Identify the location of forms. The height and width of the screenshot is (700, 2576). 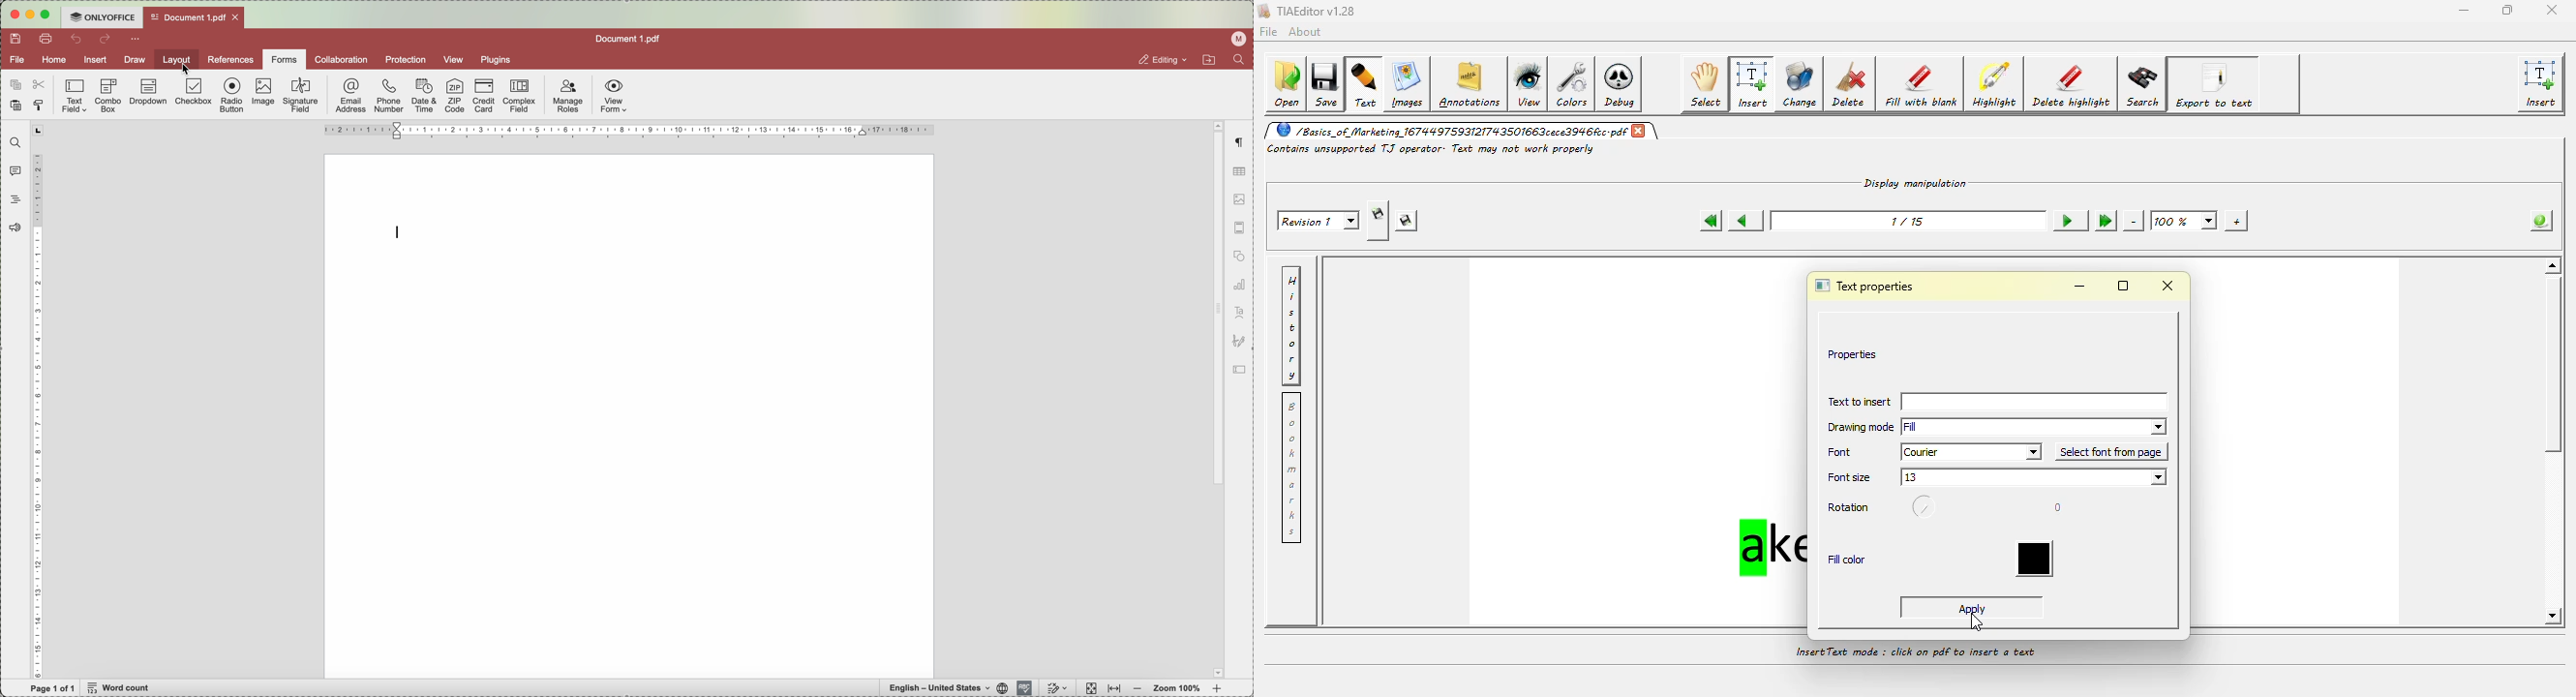
(284, 59).